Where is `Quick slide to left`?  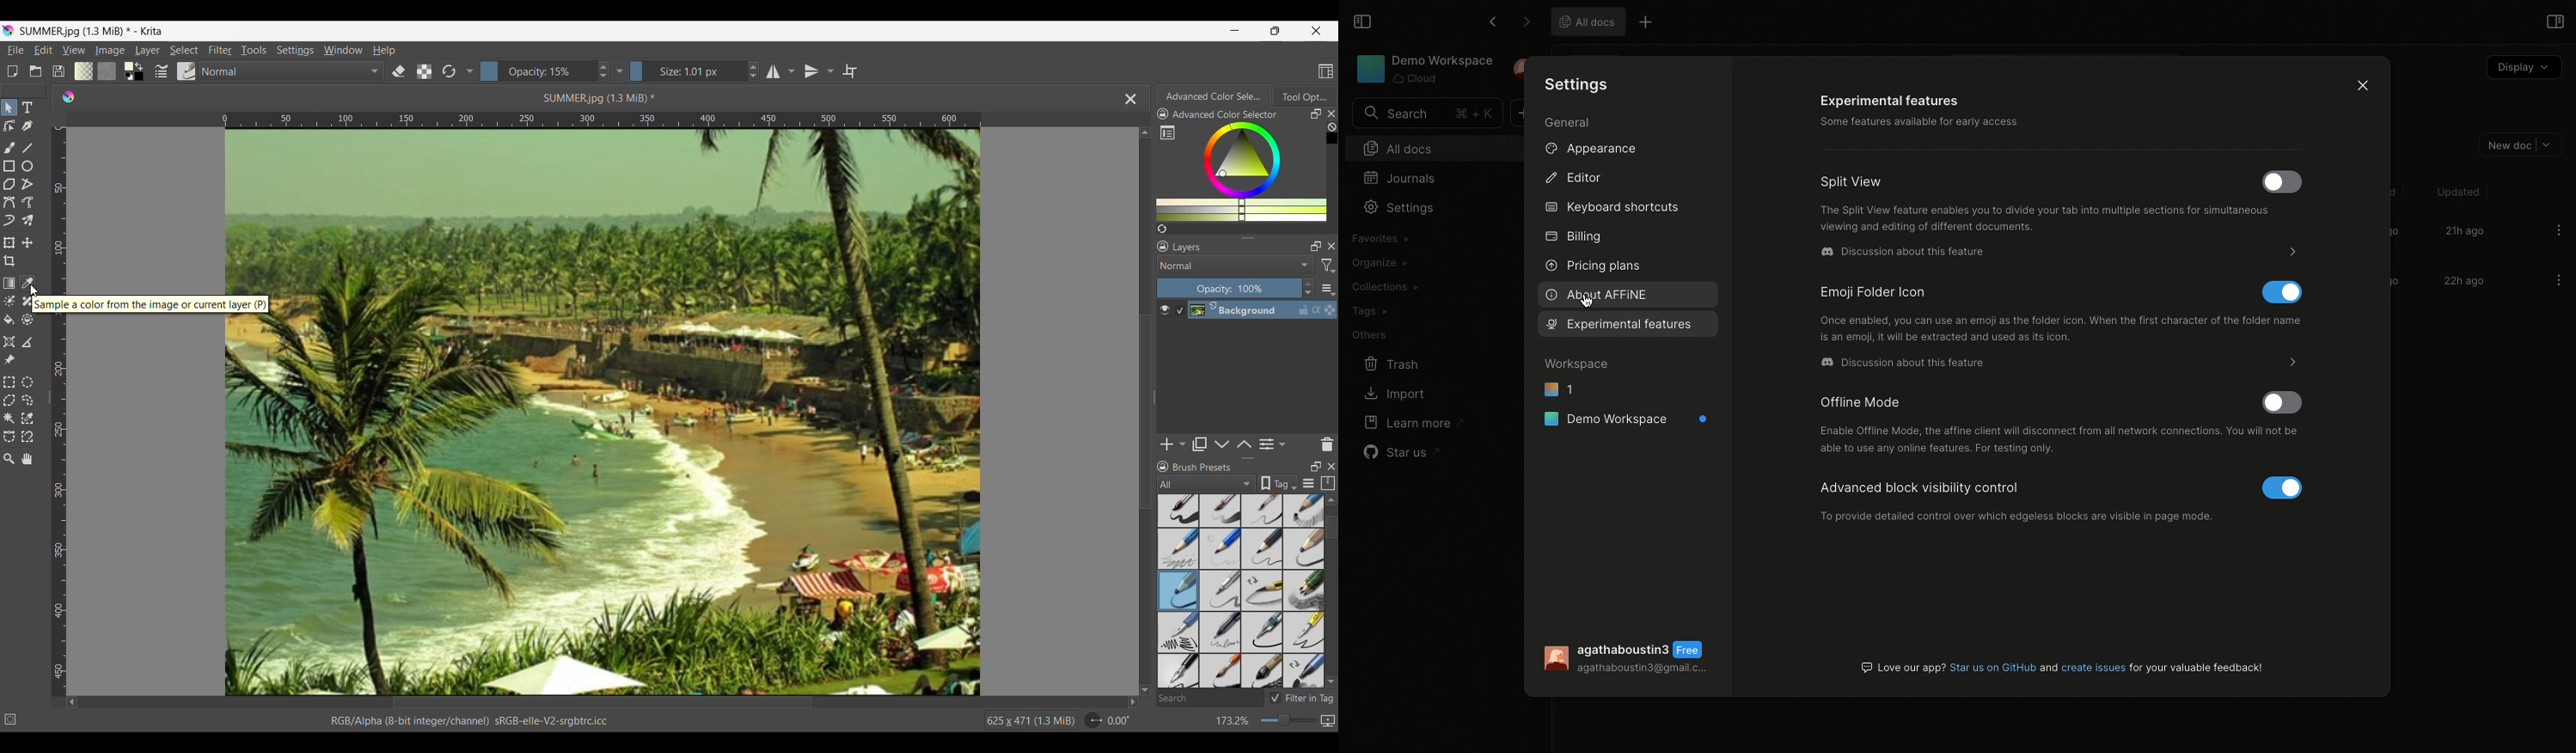
Quick slide to left is located at coordinates (72, 703).